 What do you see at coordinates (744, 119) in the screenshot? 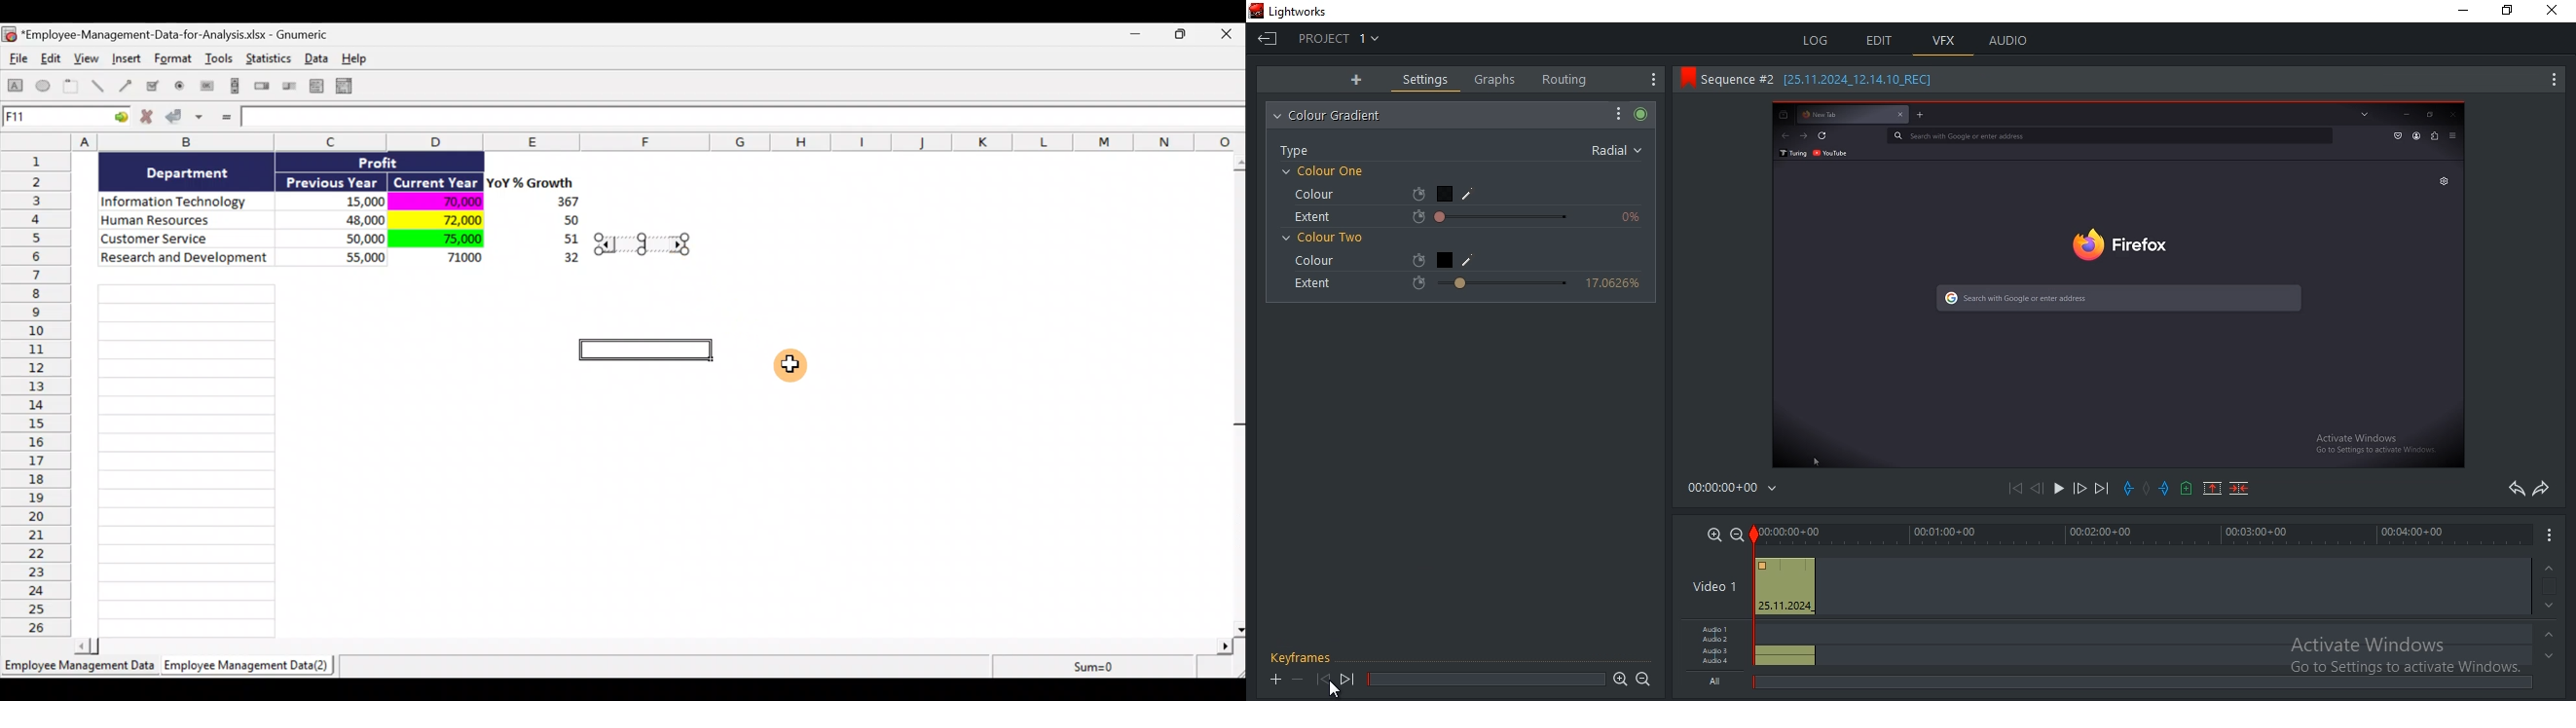
I see `Formula bar` at bounding box center [744, 119].